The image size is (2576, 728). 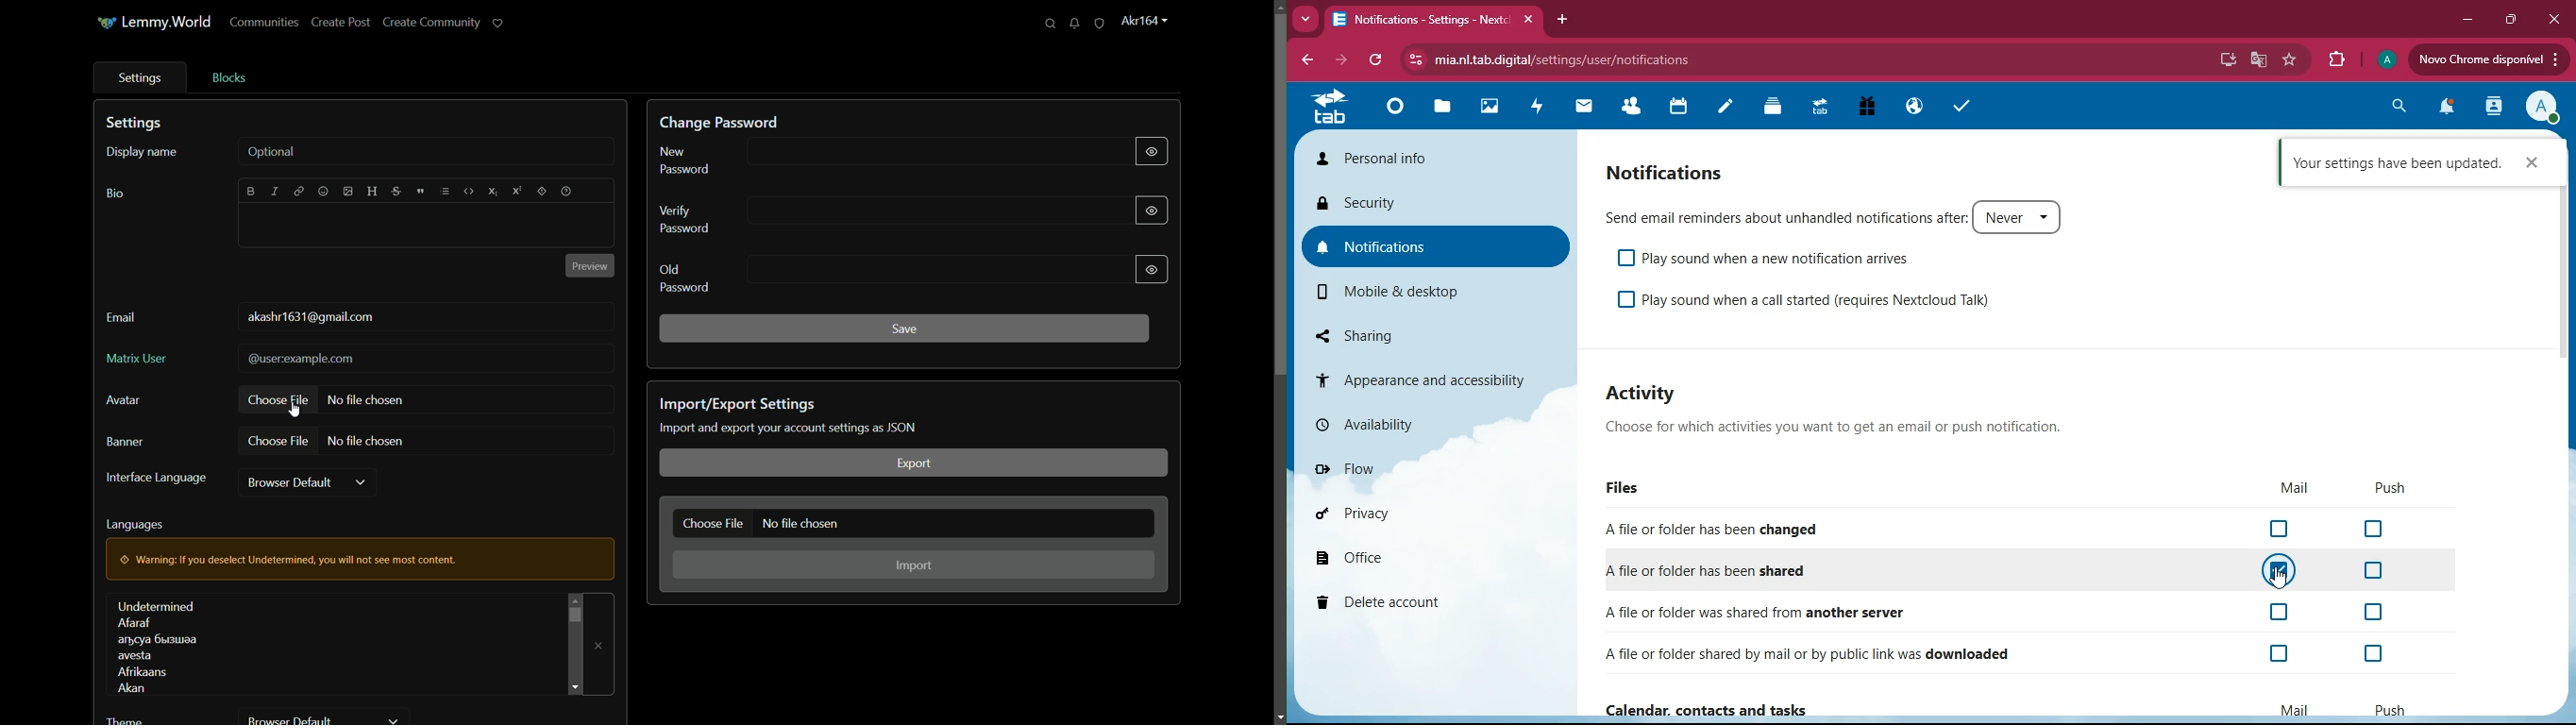 What do you see at coordinates (1442, 108) in the screenshot?
I see `files` at bounding box center [1442, 108].